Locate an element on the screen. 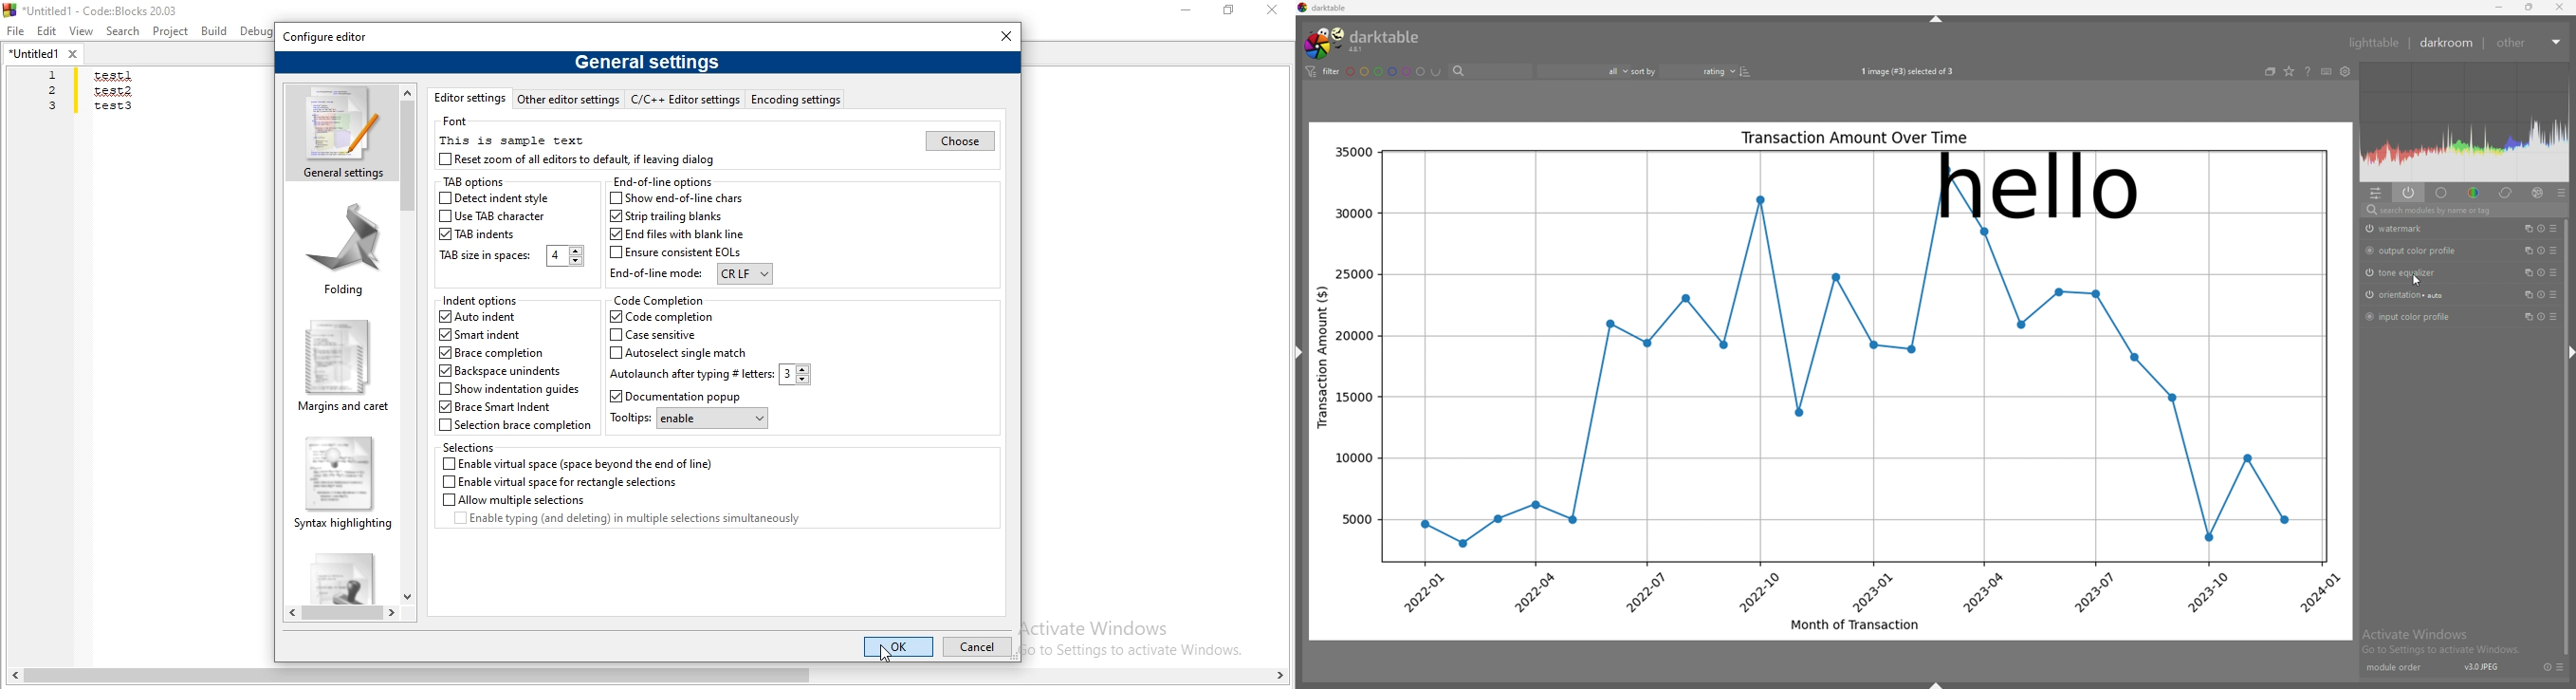  Ensure consistent EOLs is located at coordinates (677, 253).